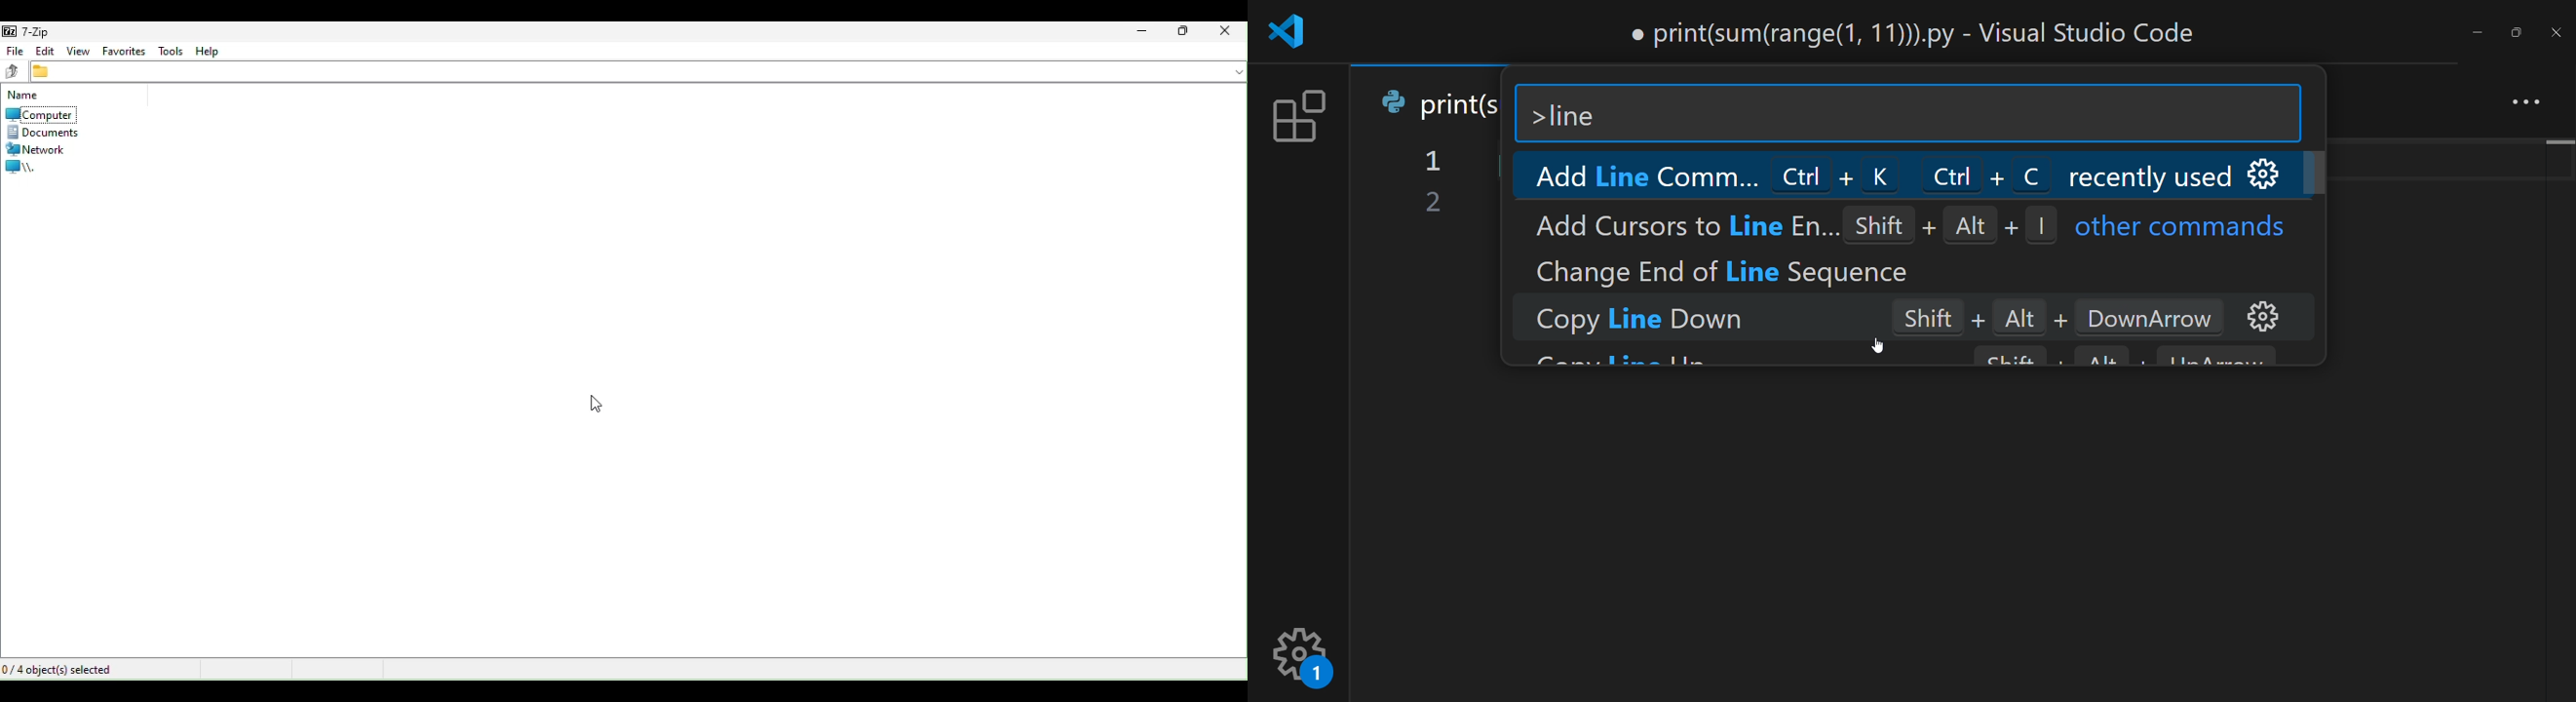  I want to click on logo, so click(1293, 32).